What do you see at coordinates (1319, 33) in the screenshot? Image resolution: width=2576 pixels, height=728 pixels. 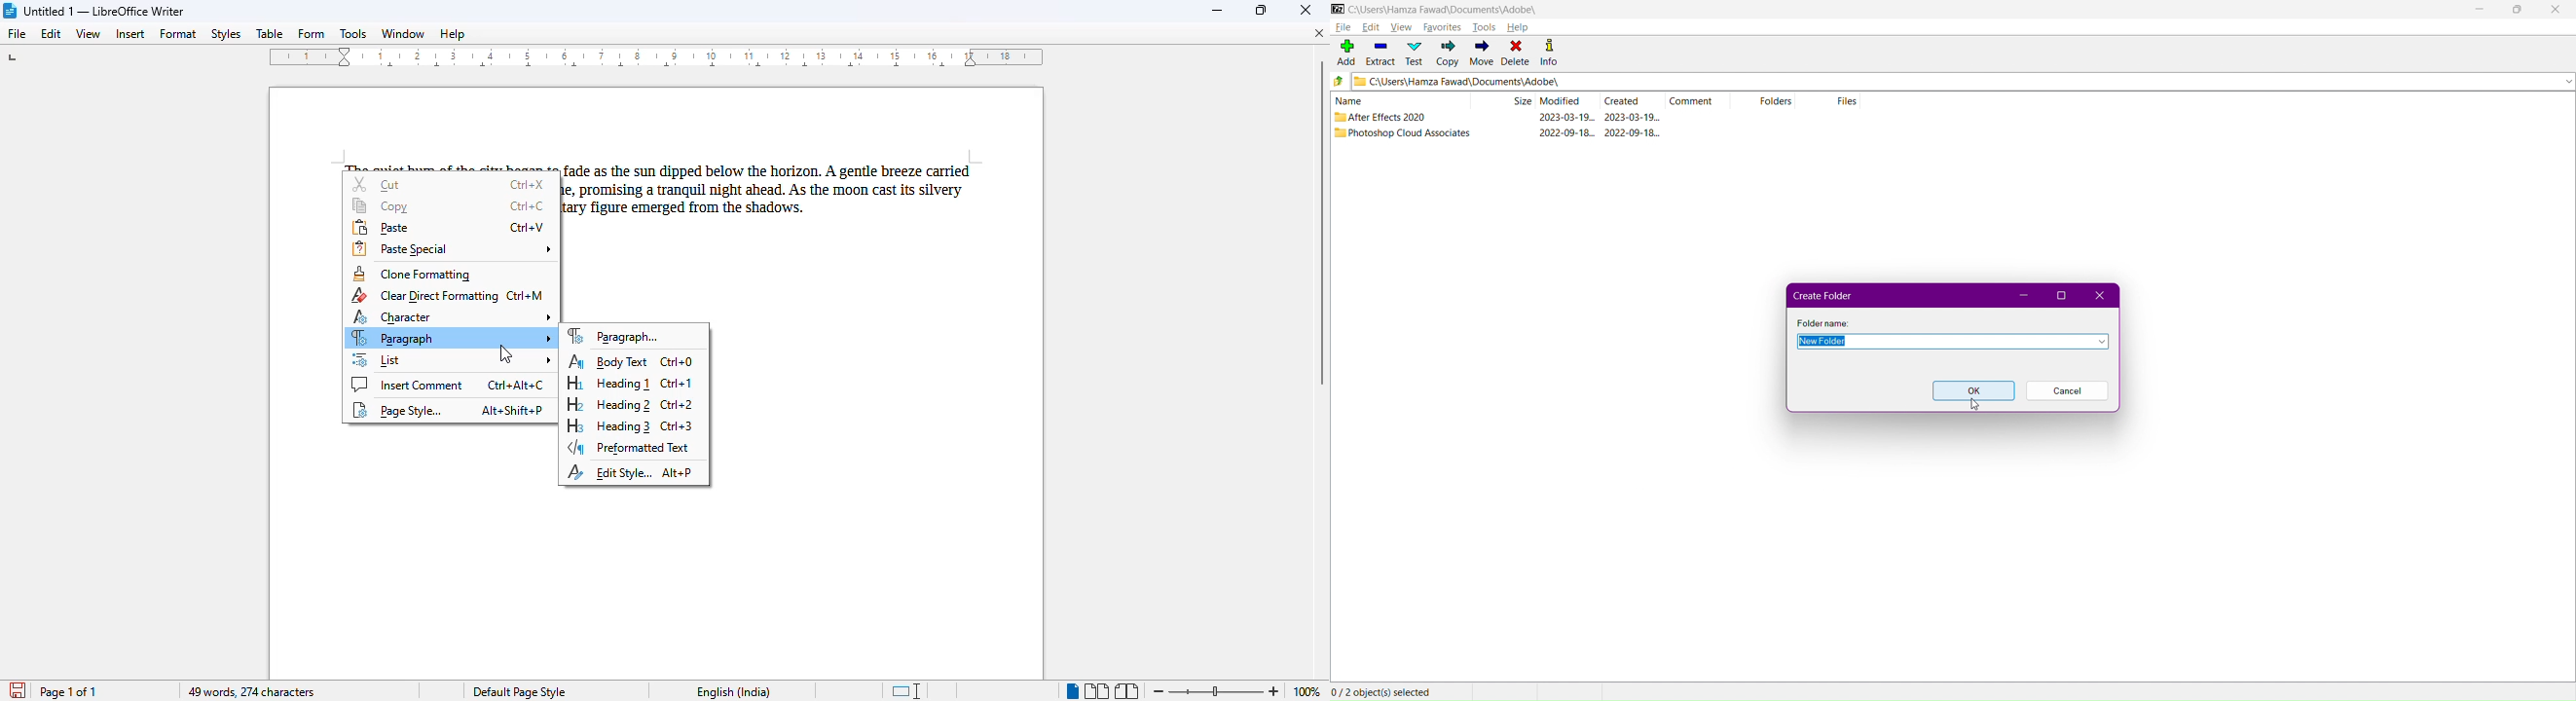 I see `close document` at bounding box center [1319, 33].